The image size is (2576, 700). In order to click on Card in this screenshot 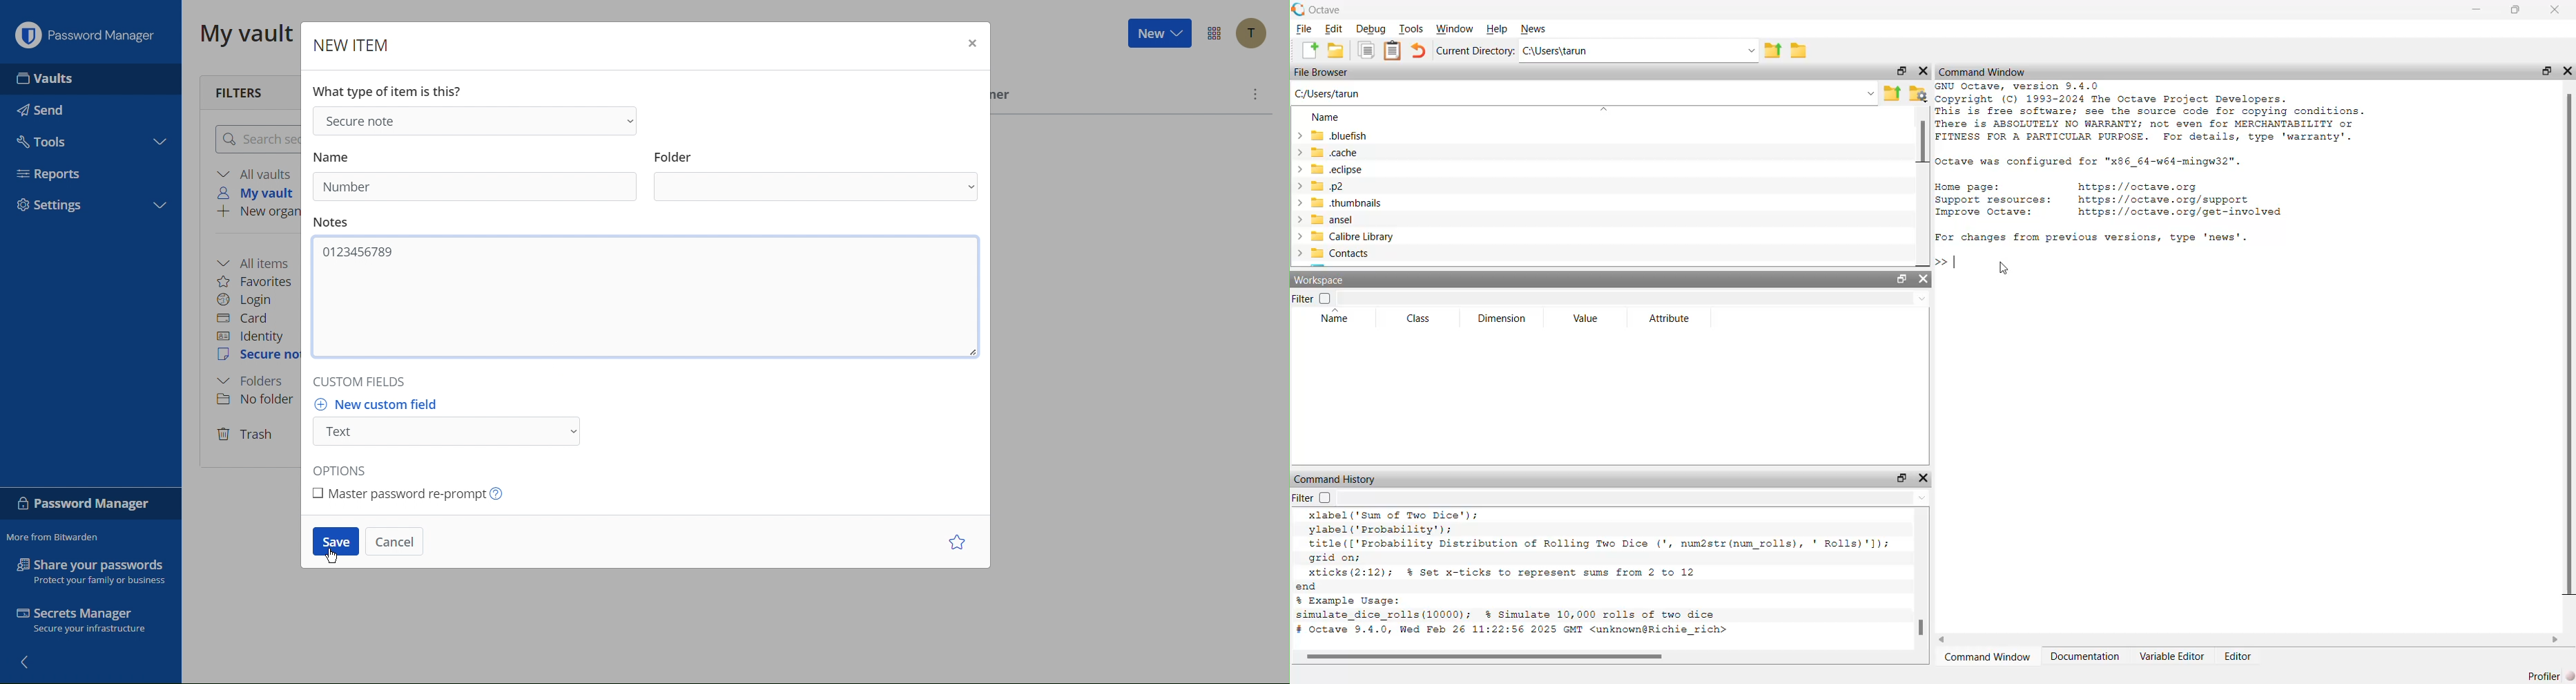, I will do `click(250, 317)`.